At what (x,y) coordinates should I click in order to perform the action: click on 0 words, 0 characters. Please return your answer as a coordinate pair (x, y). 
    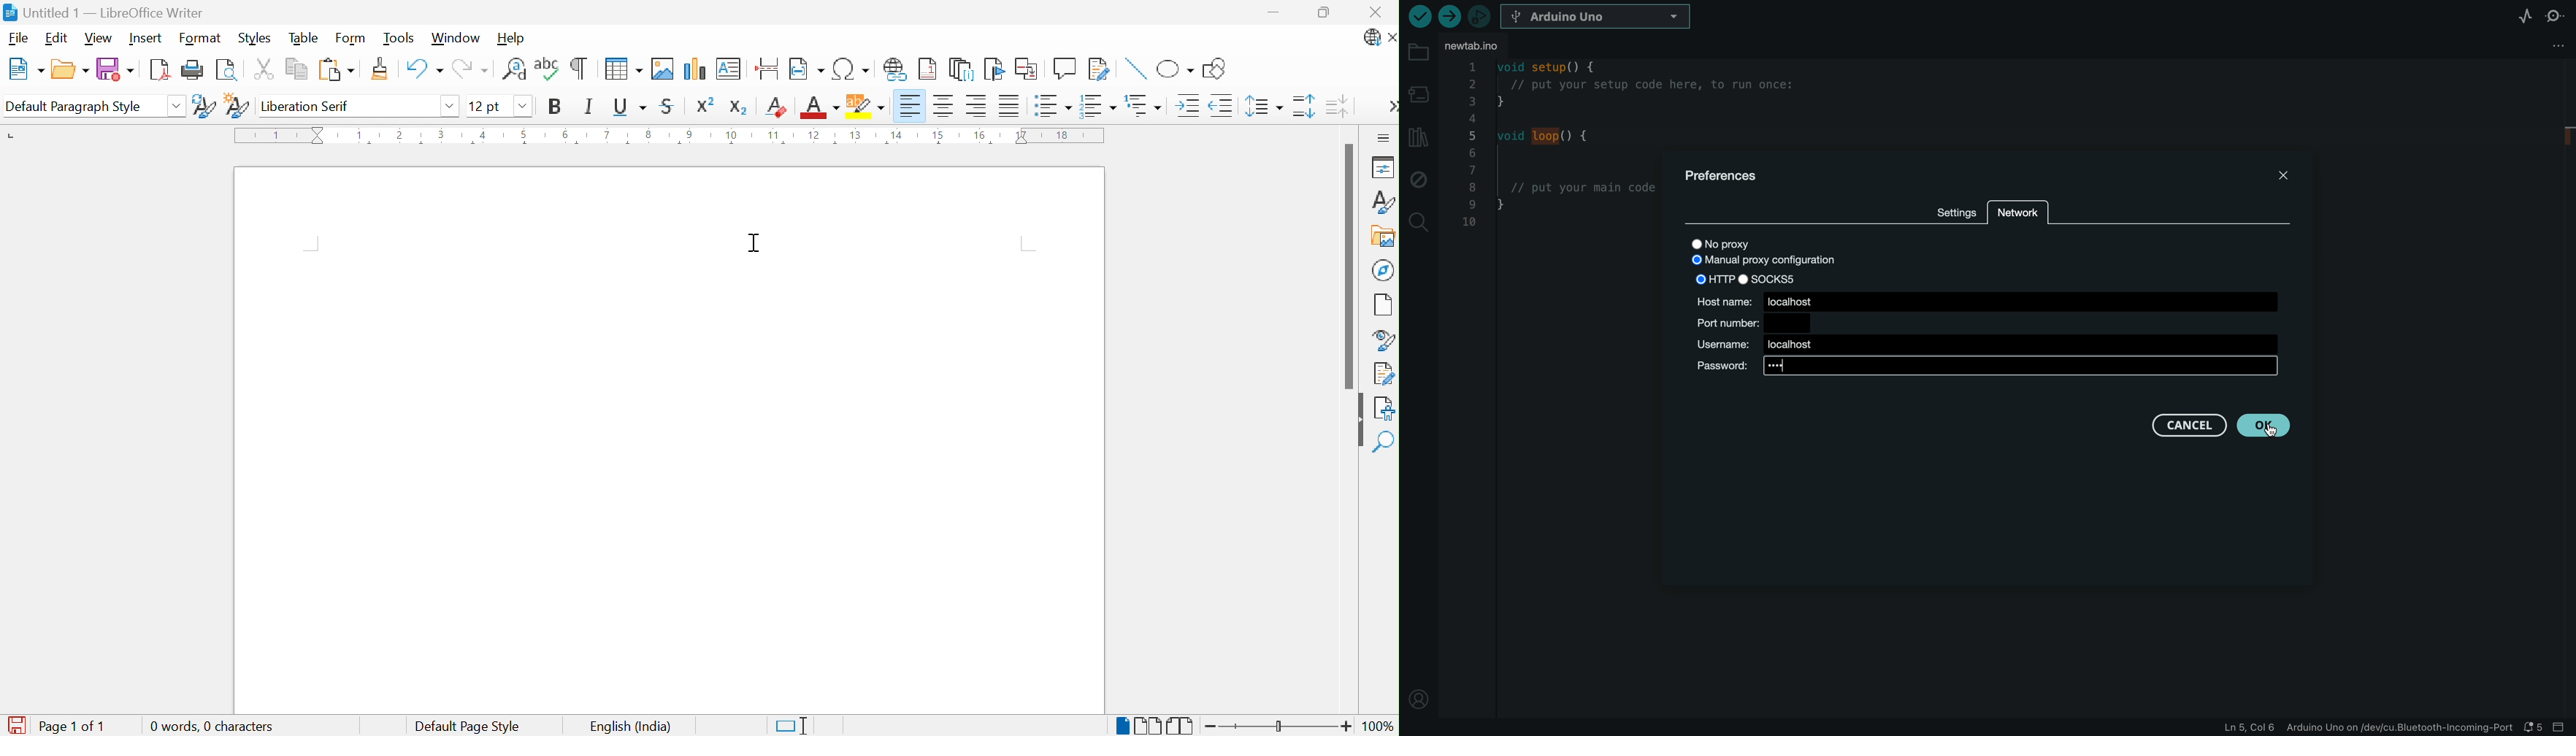
    Looking at the image, I should click on (212, 726).